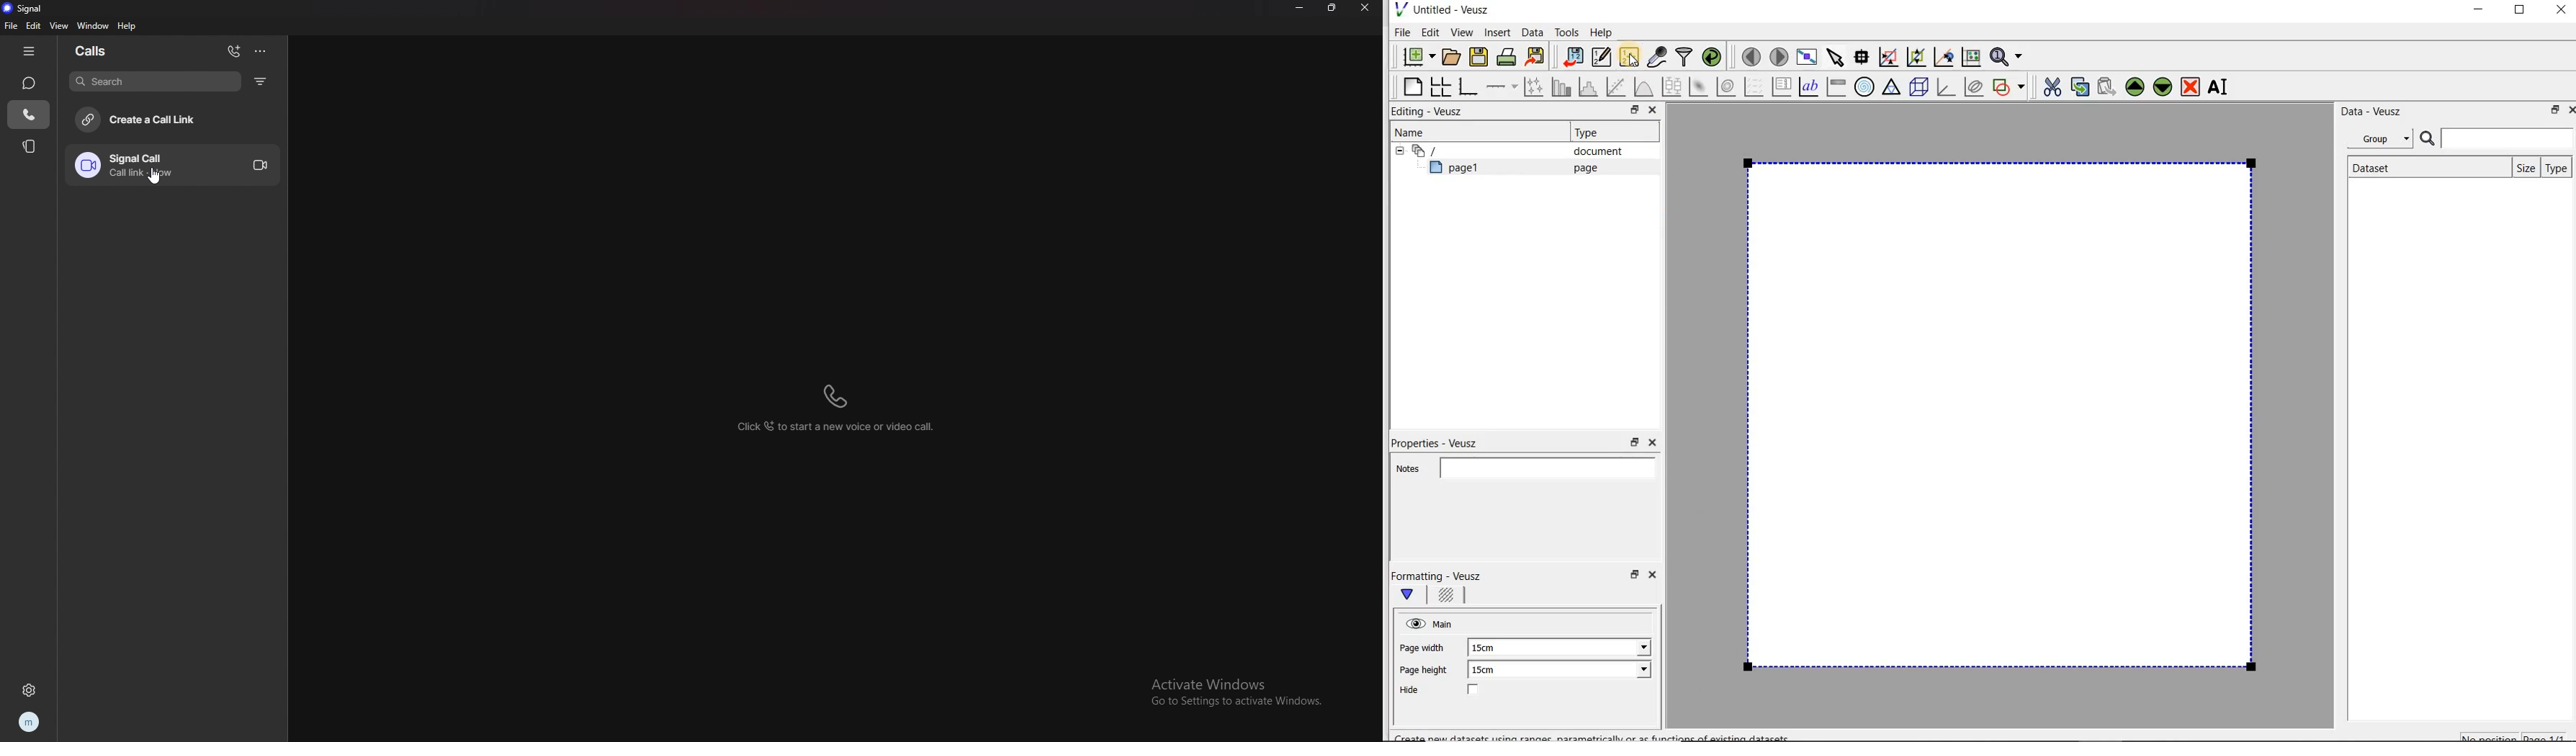  What do you see at coordinates (2081, 86) in the screenshot?
I see `copy the selected widget` at bounding box center [2081, 86].